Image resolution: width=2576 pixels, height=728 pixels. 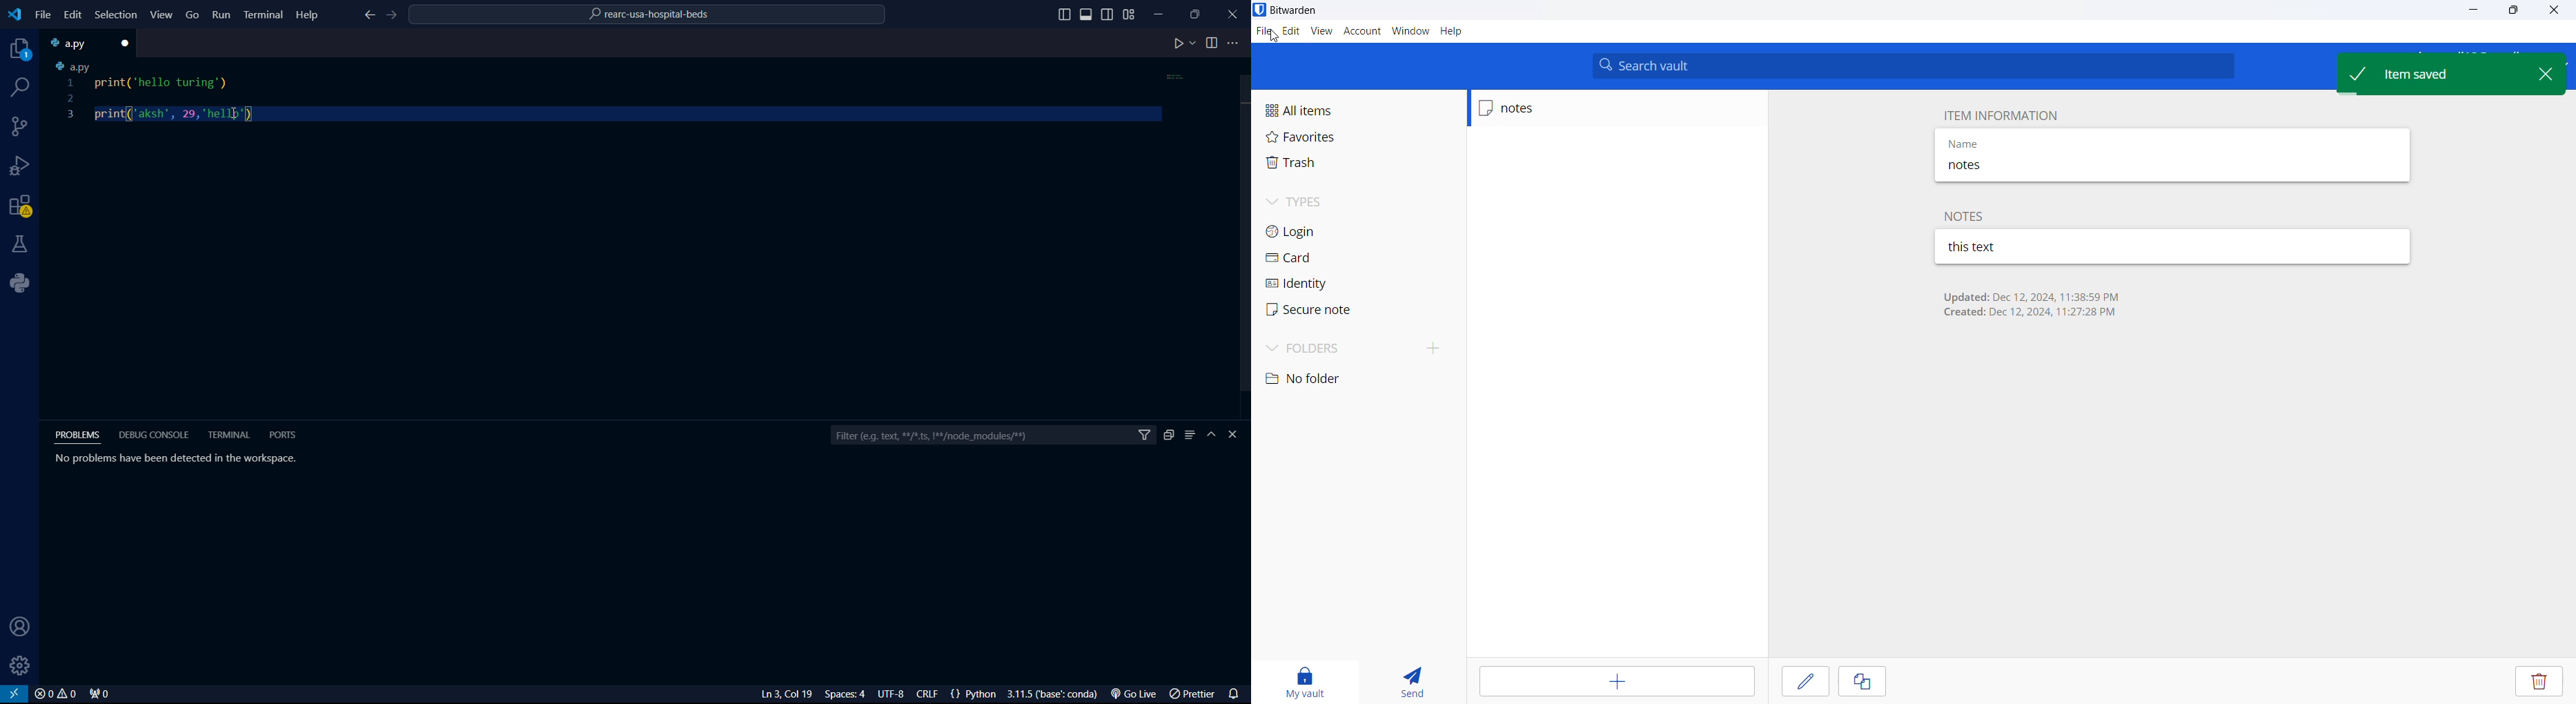 I want to click on bitwarden, so click(x=1292, y=10).